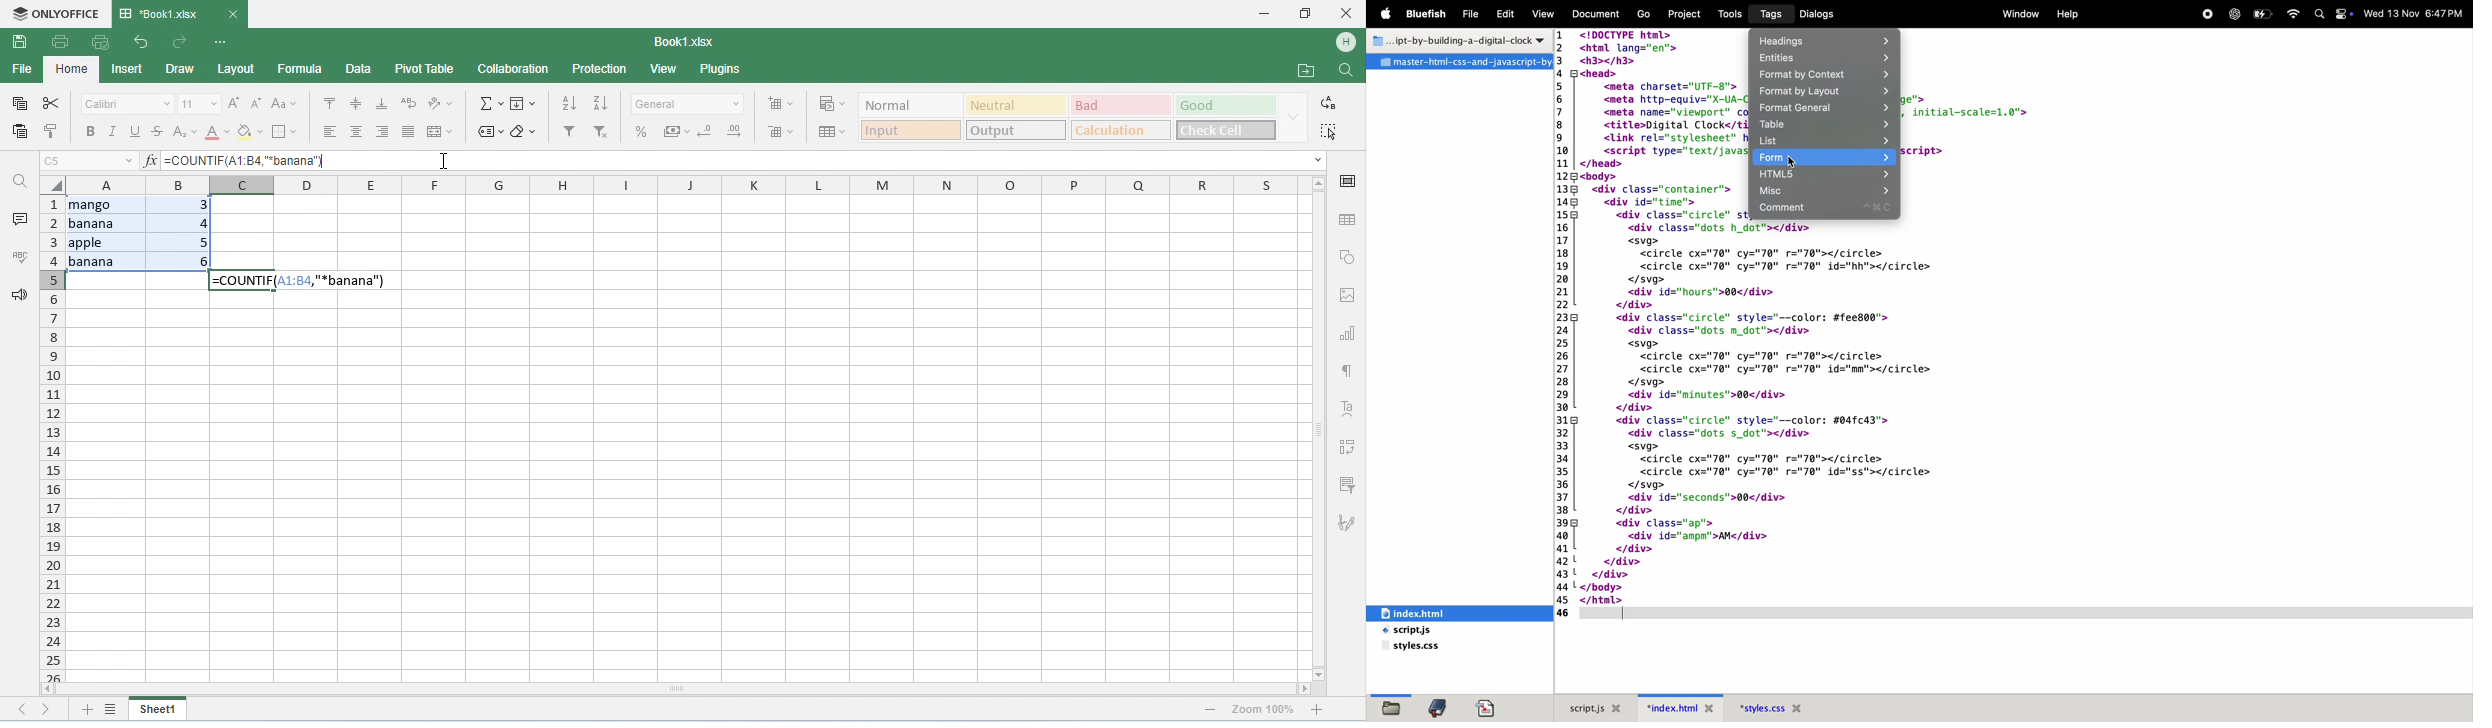 This screenshot has height=728, width=2492. I want to click on format general, so click(1822, 109).